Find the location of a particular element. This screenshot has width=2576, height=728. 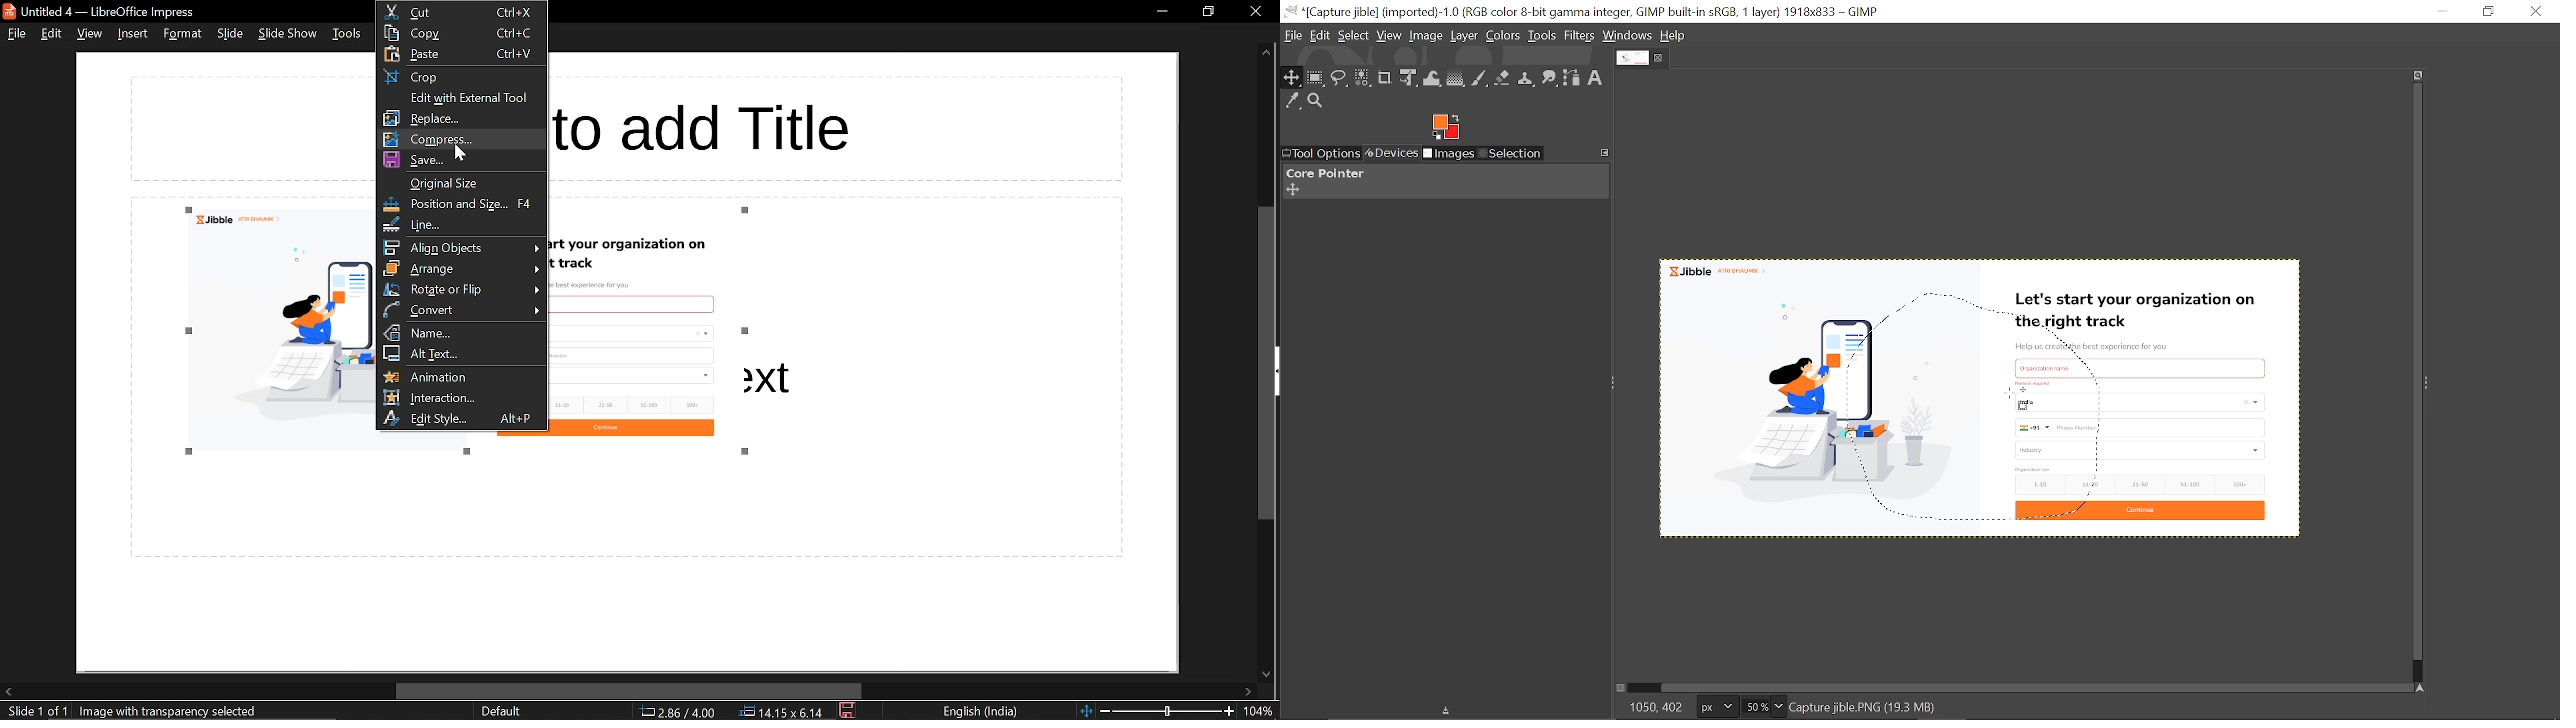

animation is located at coordinates (464, 376).